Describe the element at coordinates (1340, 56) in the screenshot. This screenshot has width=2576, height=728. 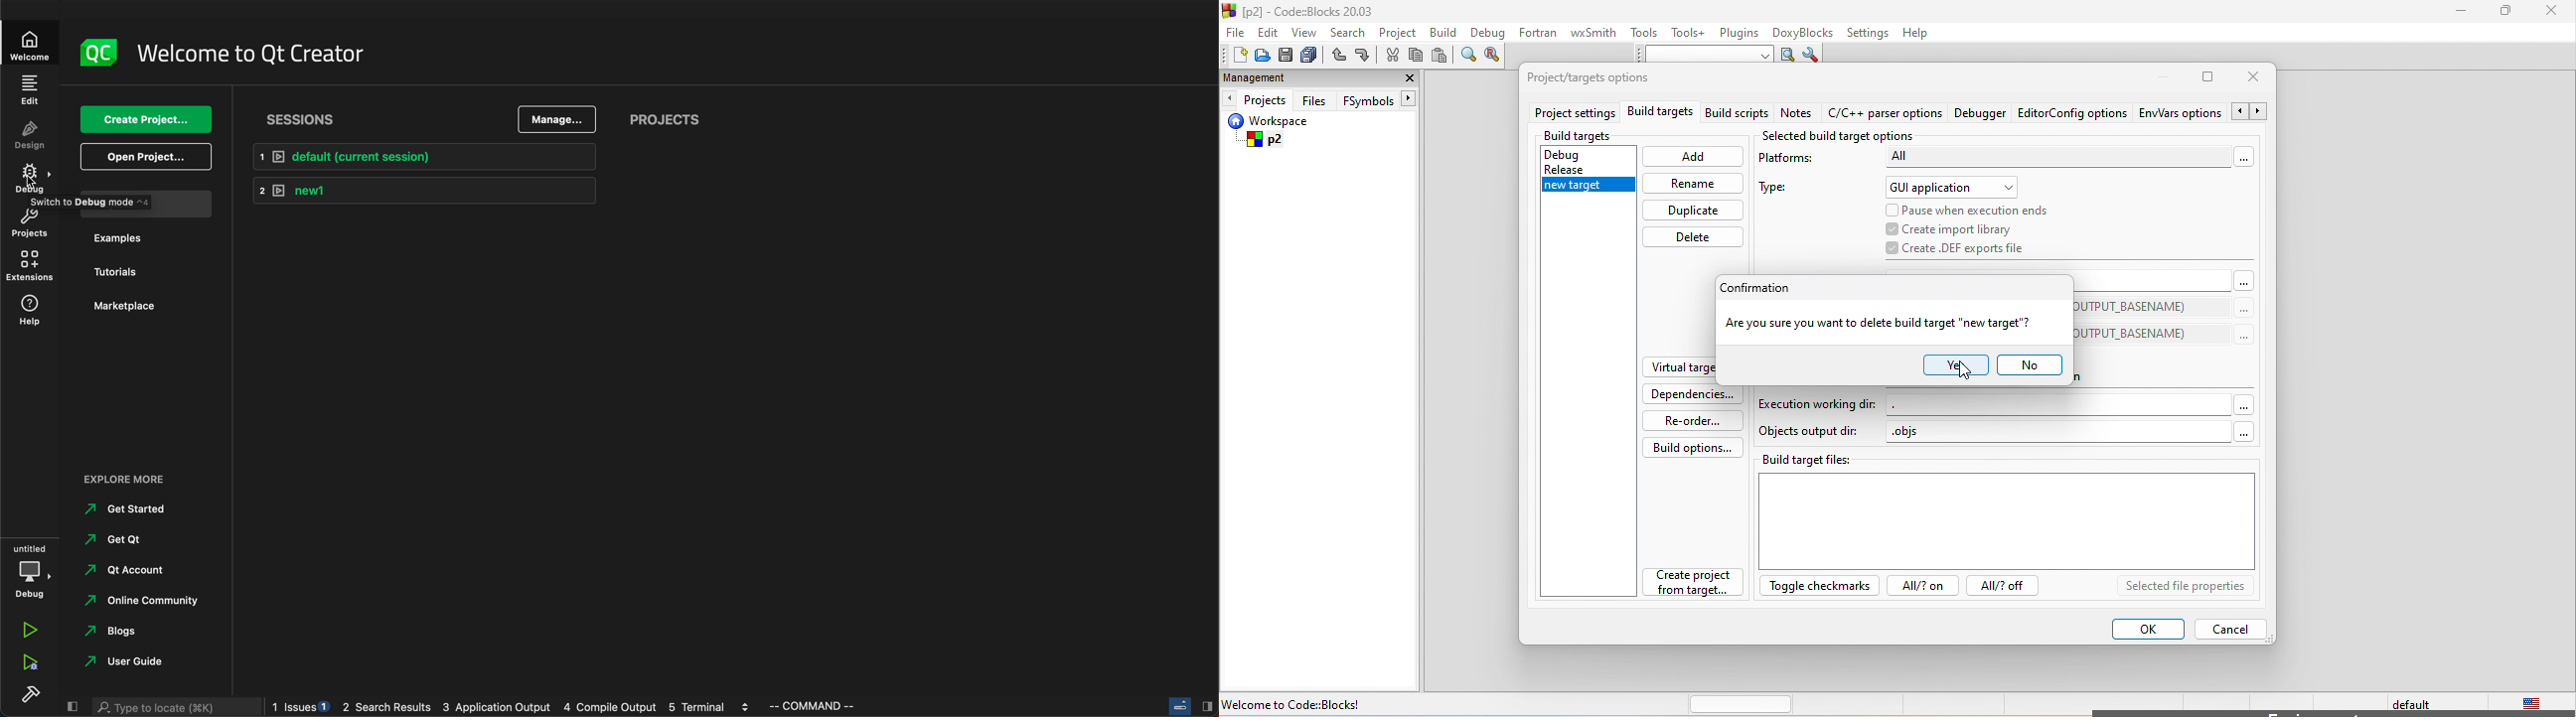
I see `undo` at that location.